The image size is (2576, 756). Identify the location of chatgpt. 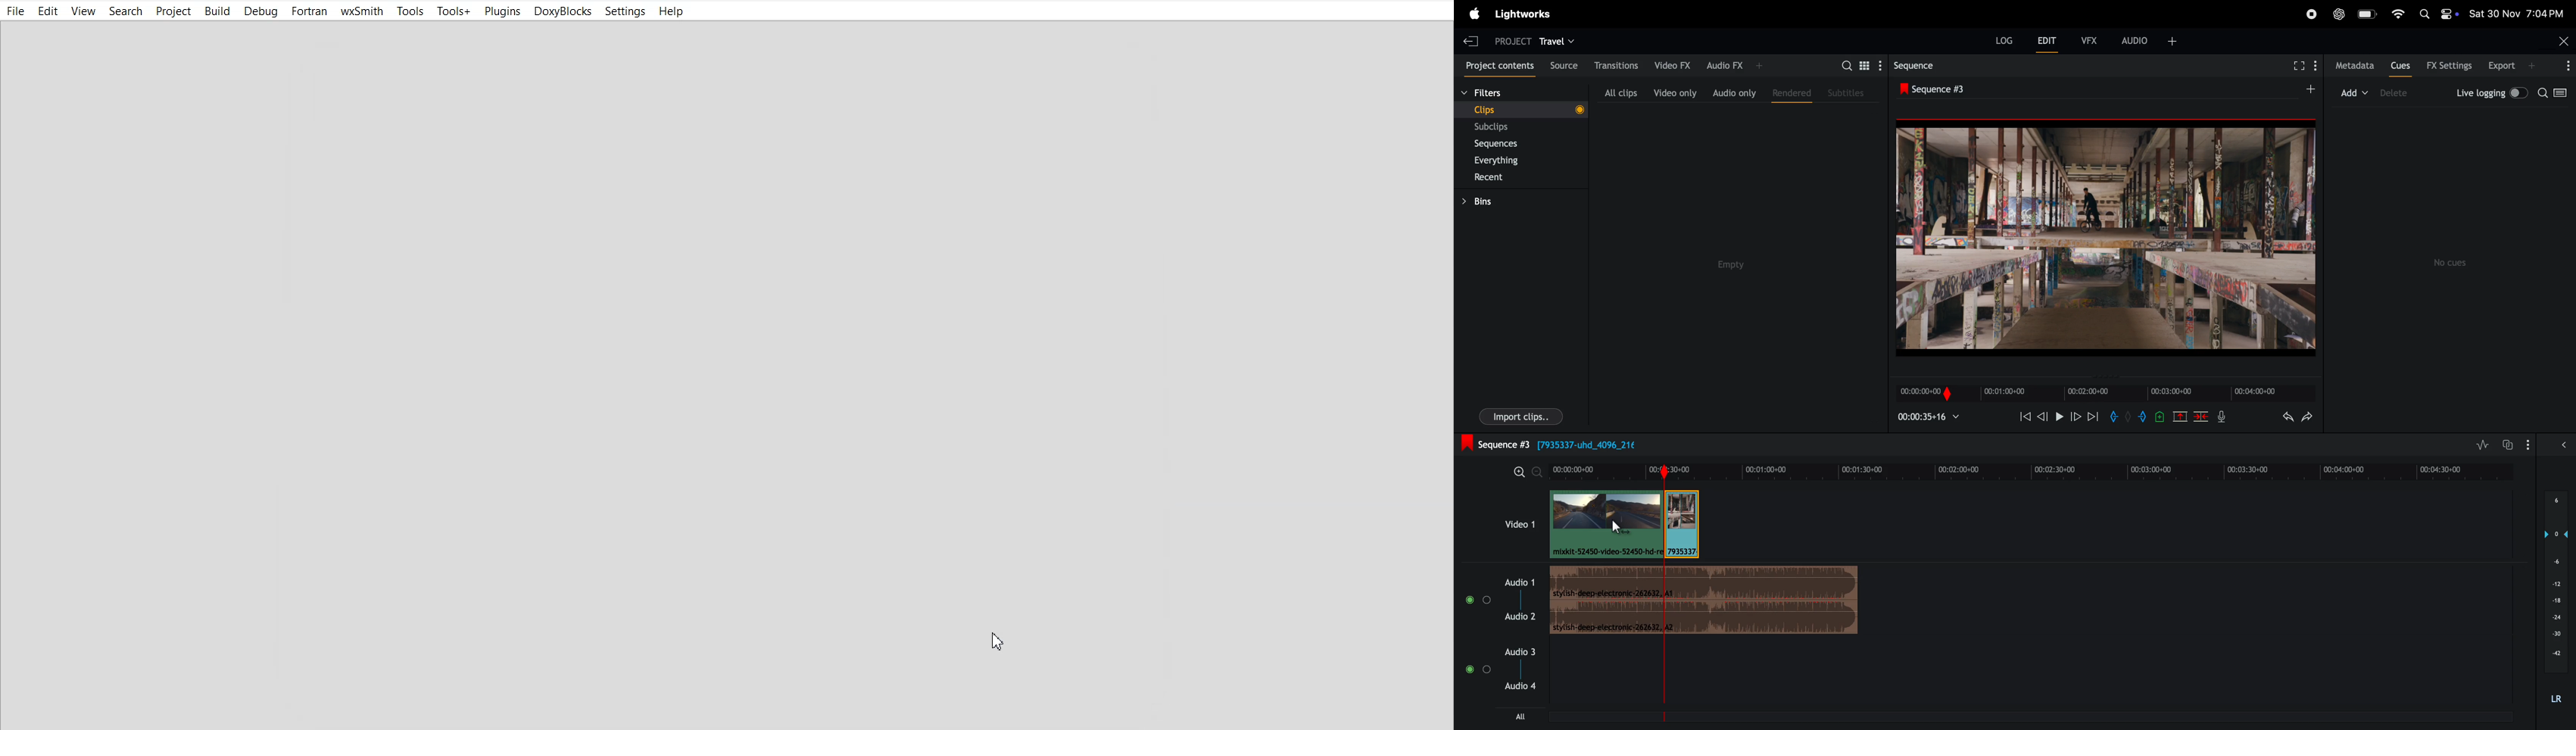
(2340, 13).